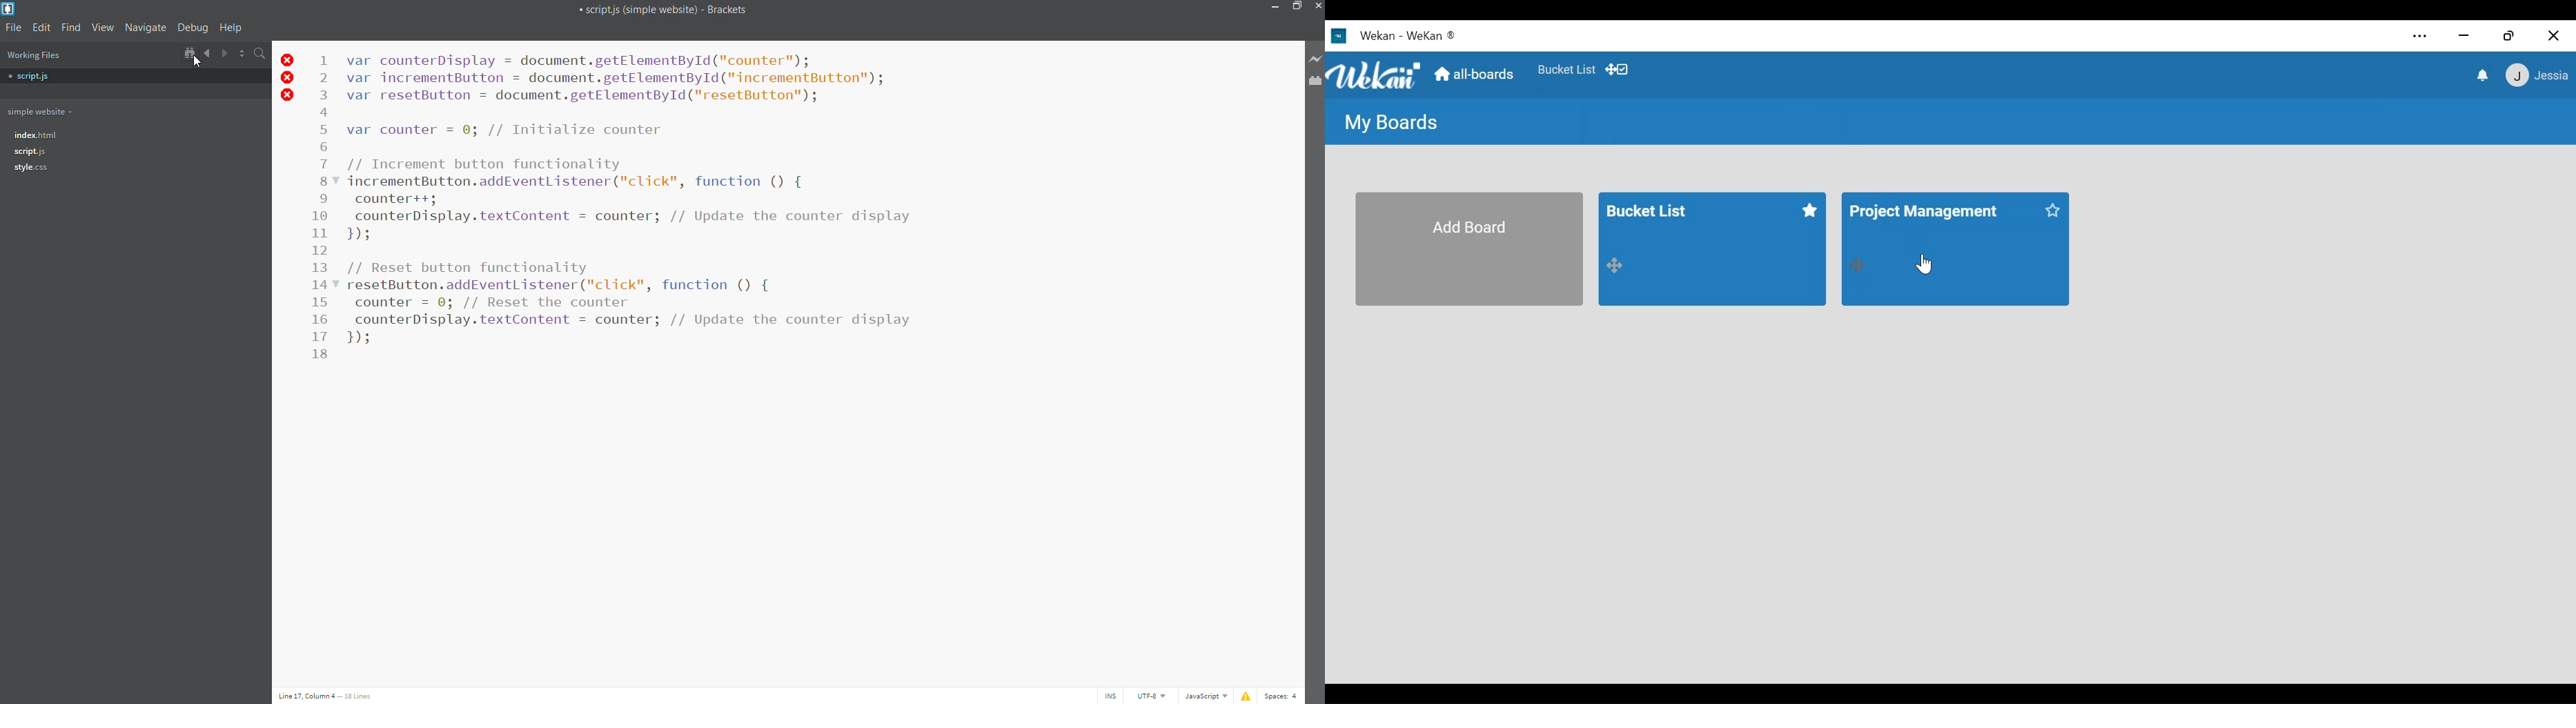 Image resolution: width=2576 pixels, height=728 pixels. What do you see at coordinates (31, 168) in the screenshot?
I see `style.css` at bounding box center [31, 168].